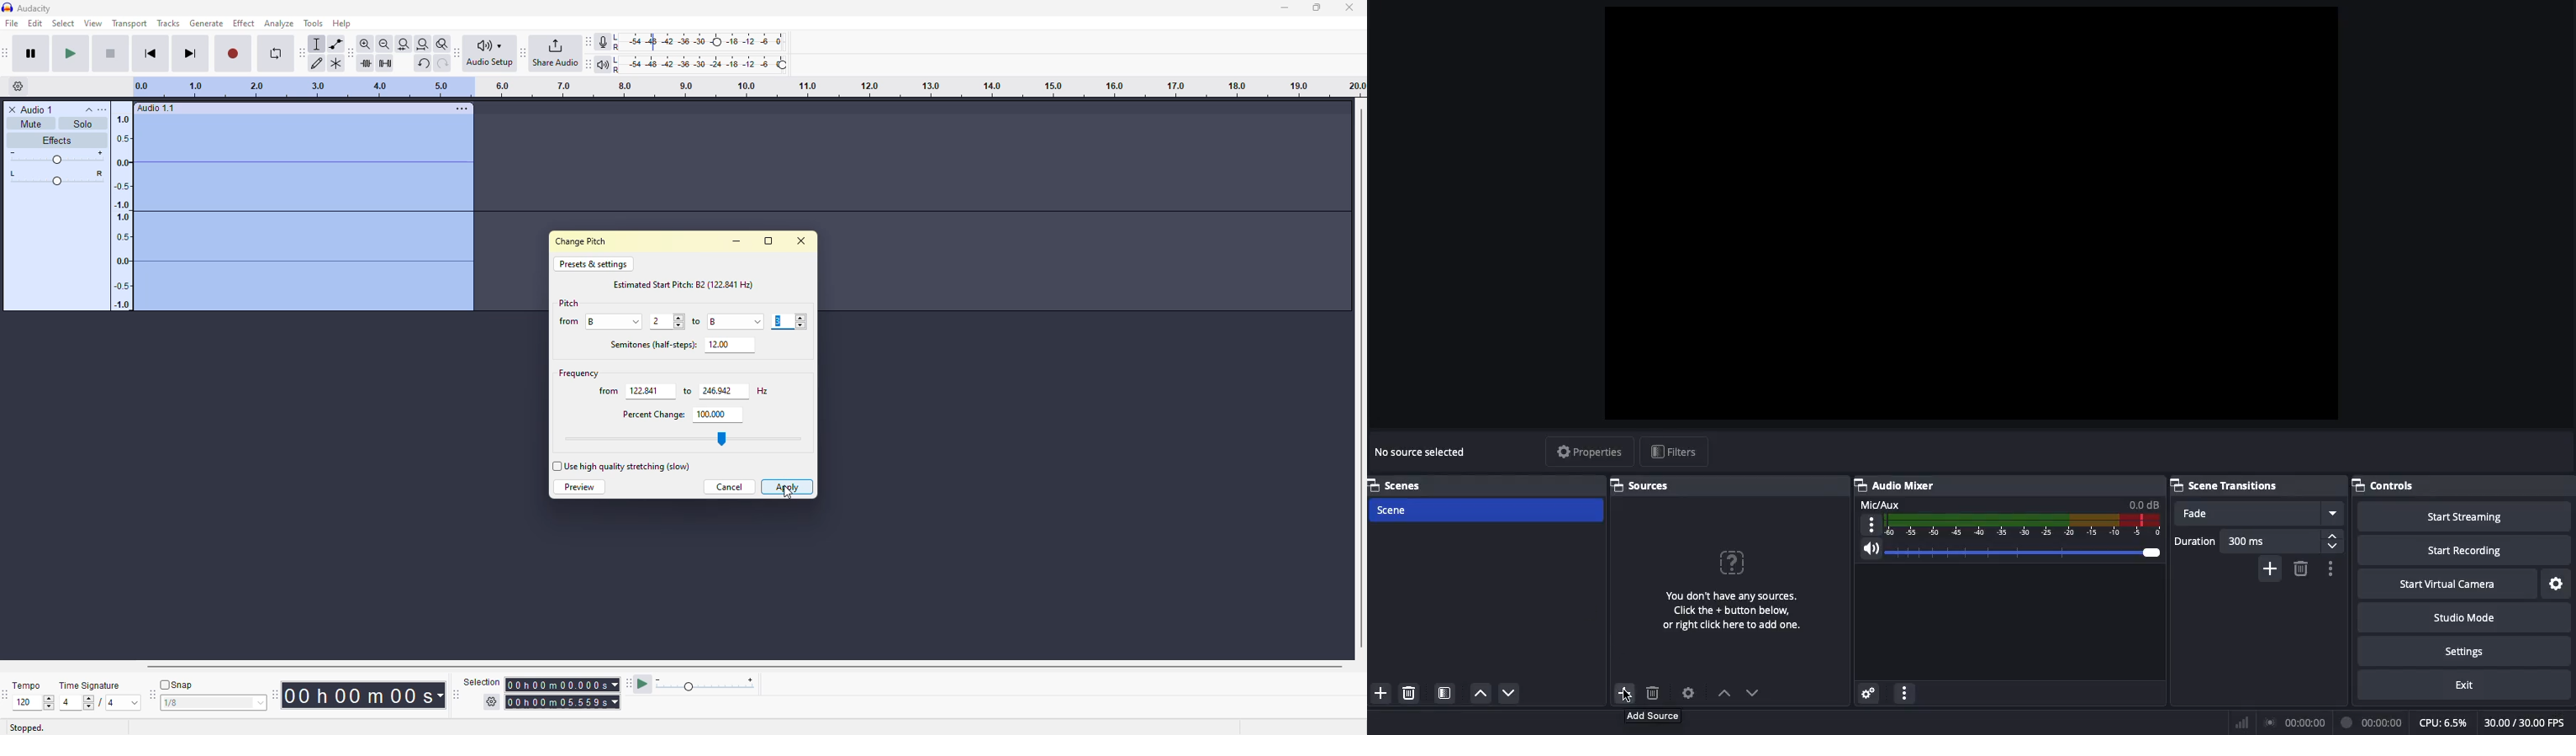 This screenshot has width=2576, height=756. I want to click on 2, so click(659, 321).